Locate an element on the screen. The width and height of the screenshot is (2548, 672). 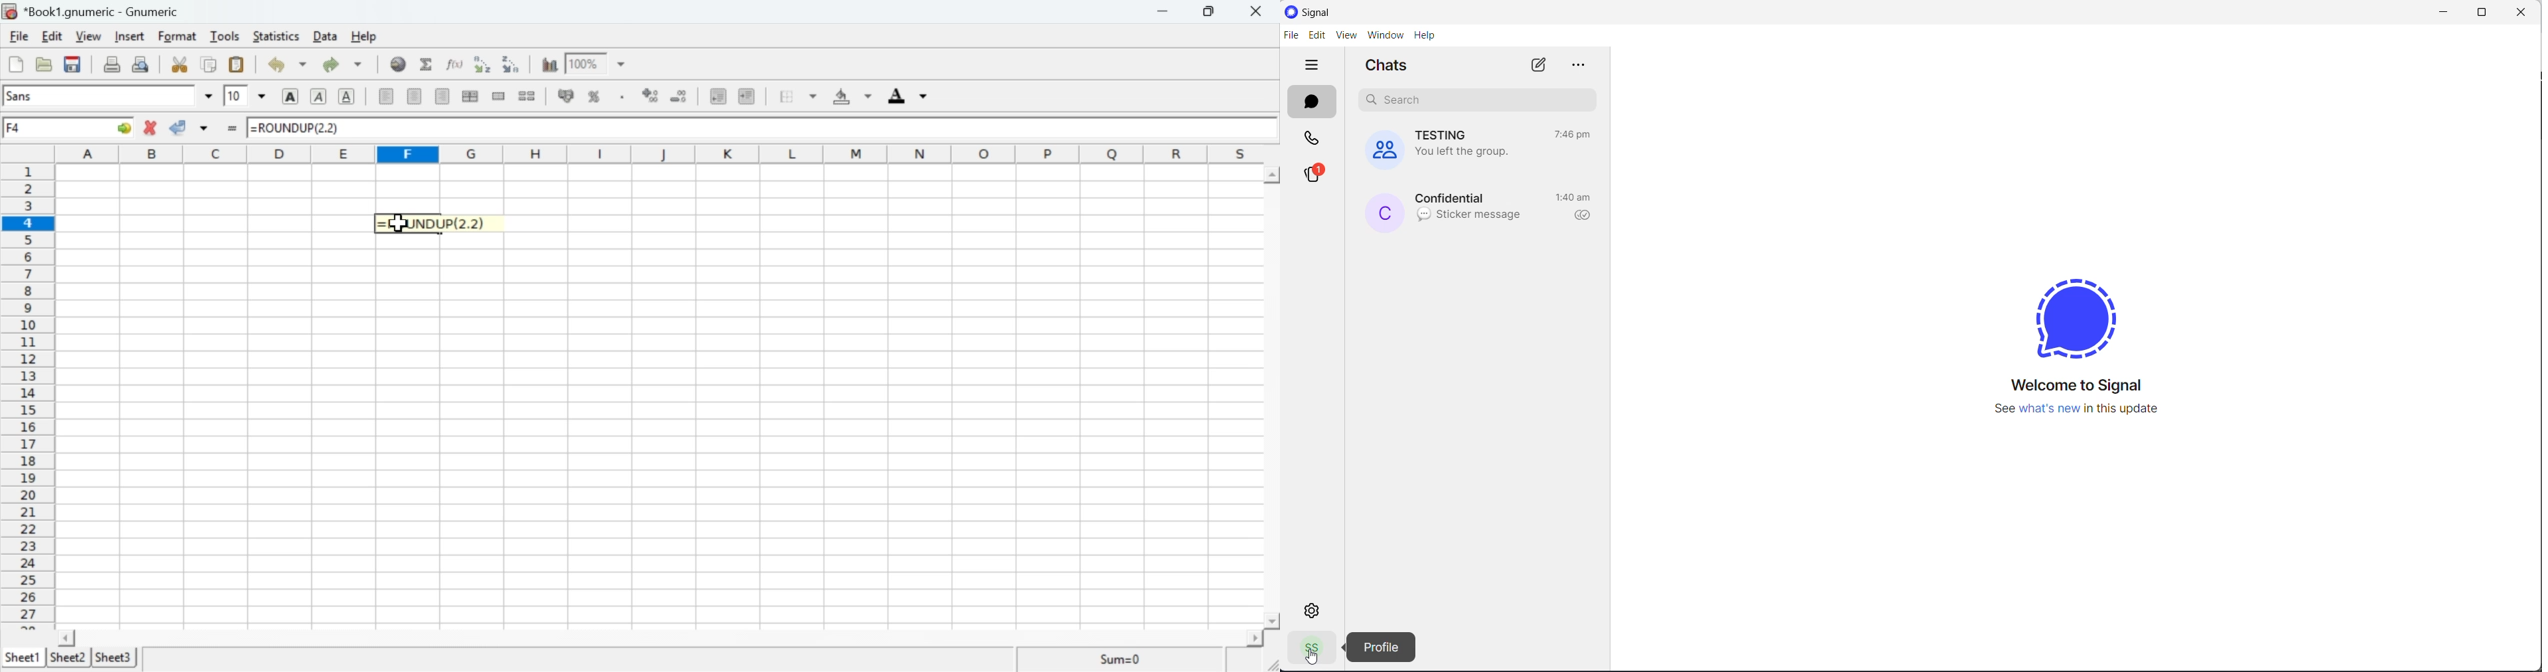
Minimise is located at coordinates (1160, 12).